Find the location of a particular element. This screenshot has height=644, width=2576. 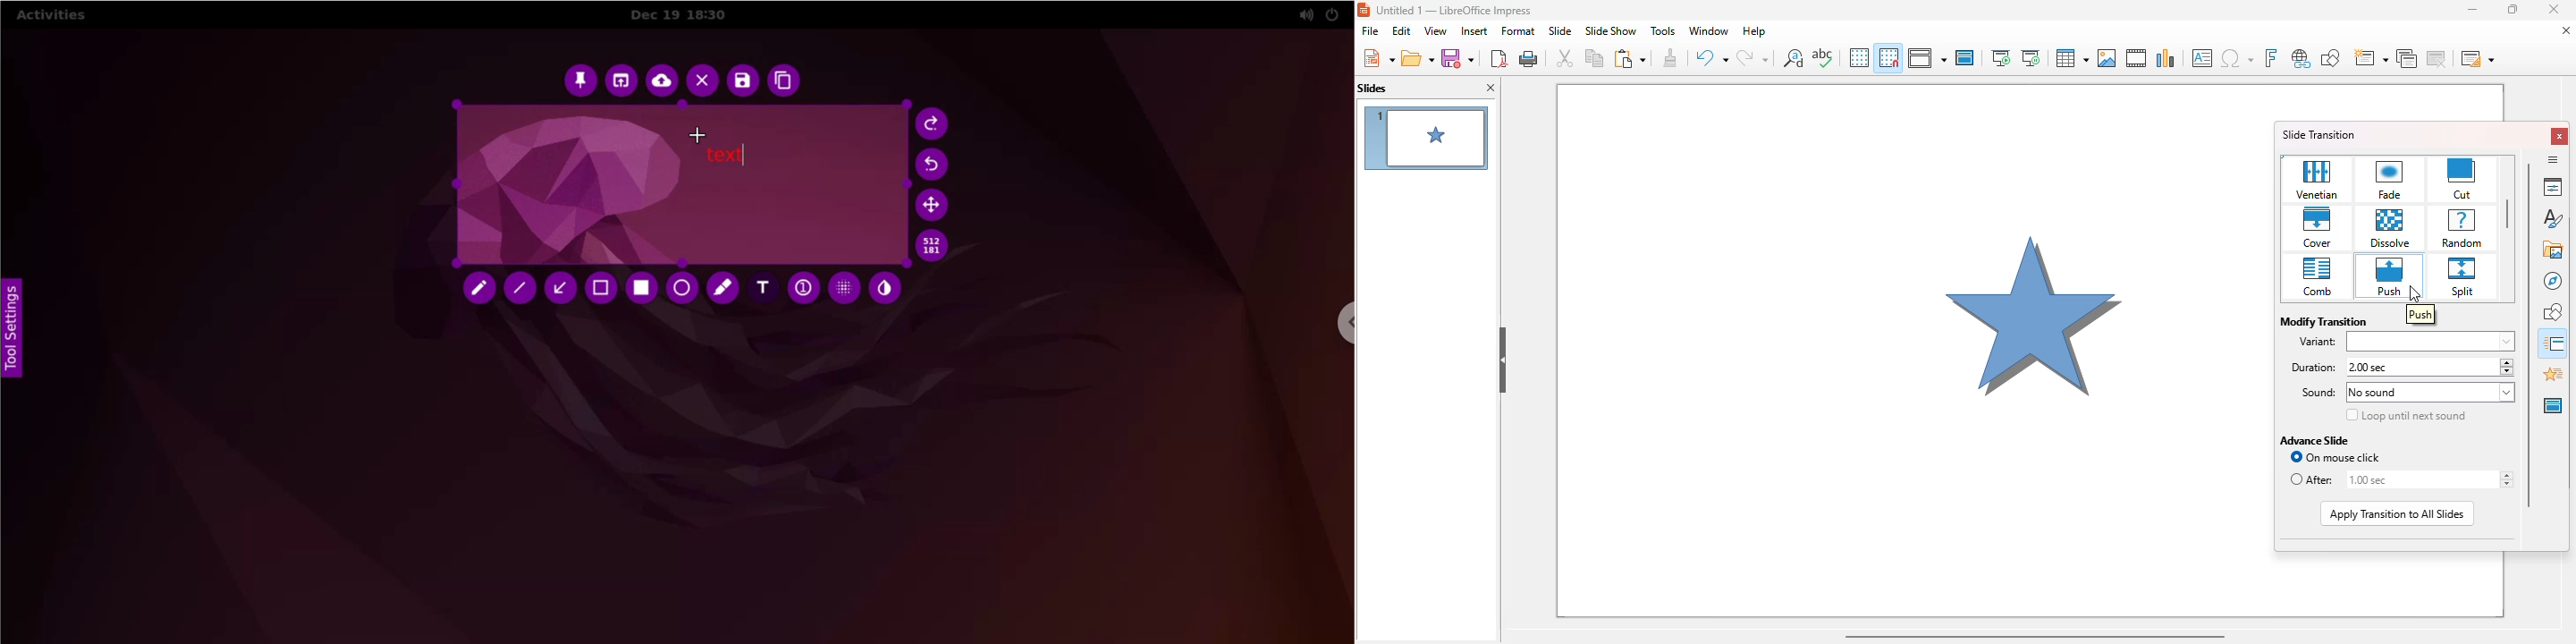

variant is located at coordinates (2318, 342).